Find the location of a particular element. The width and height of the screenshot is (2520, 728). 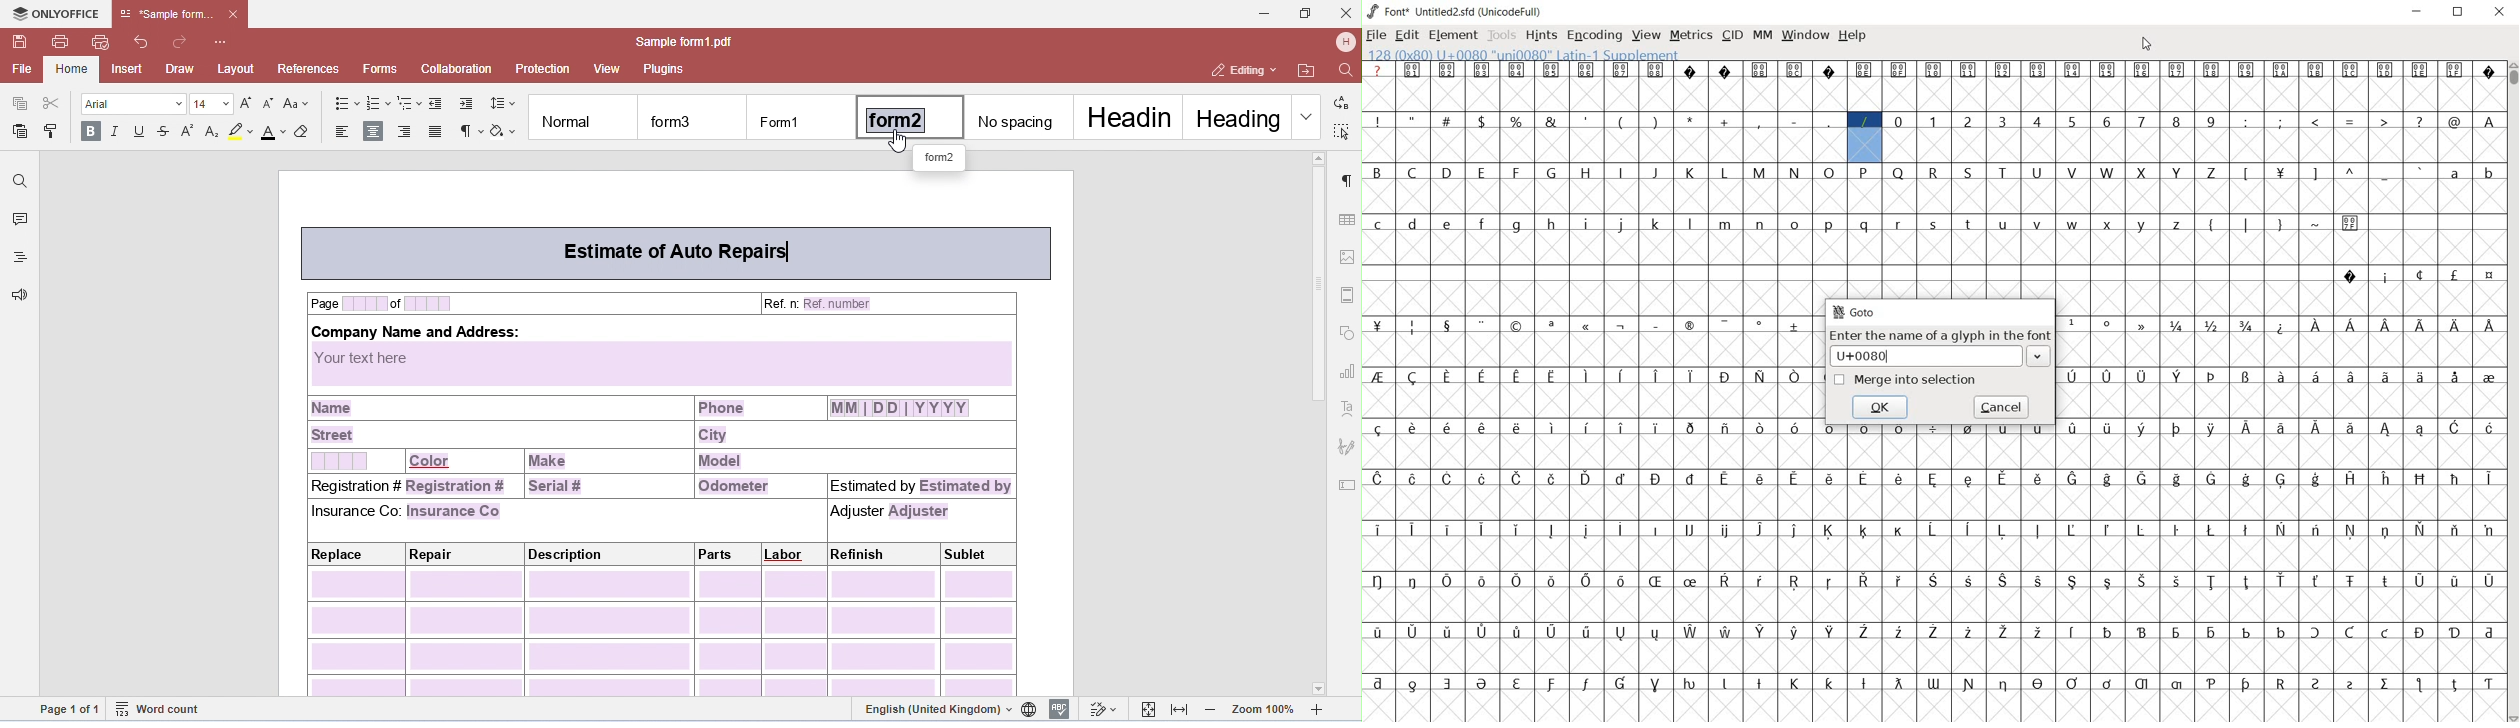

glyph is located at coordinates (2073, 225).